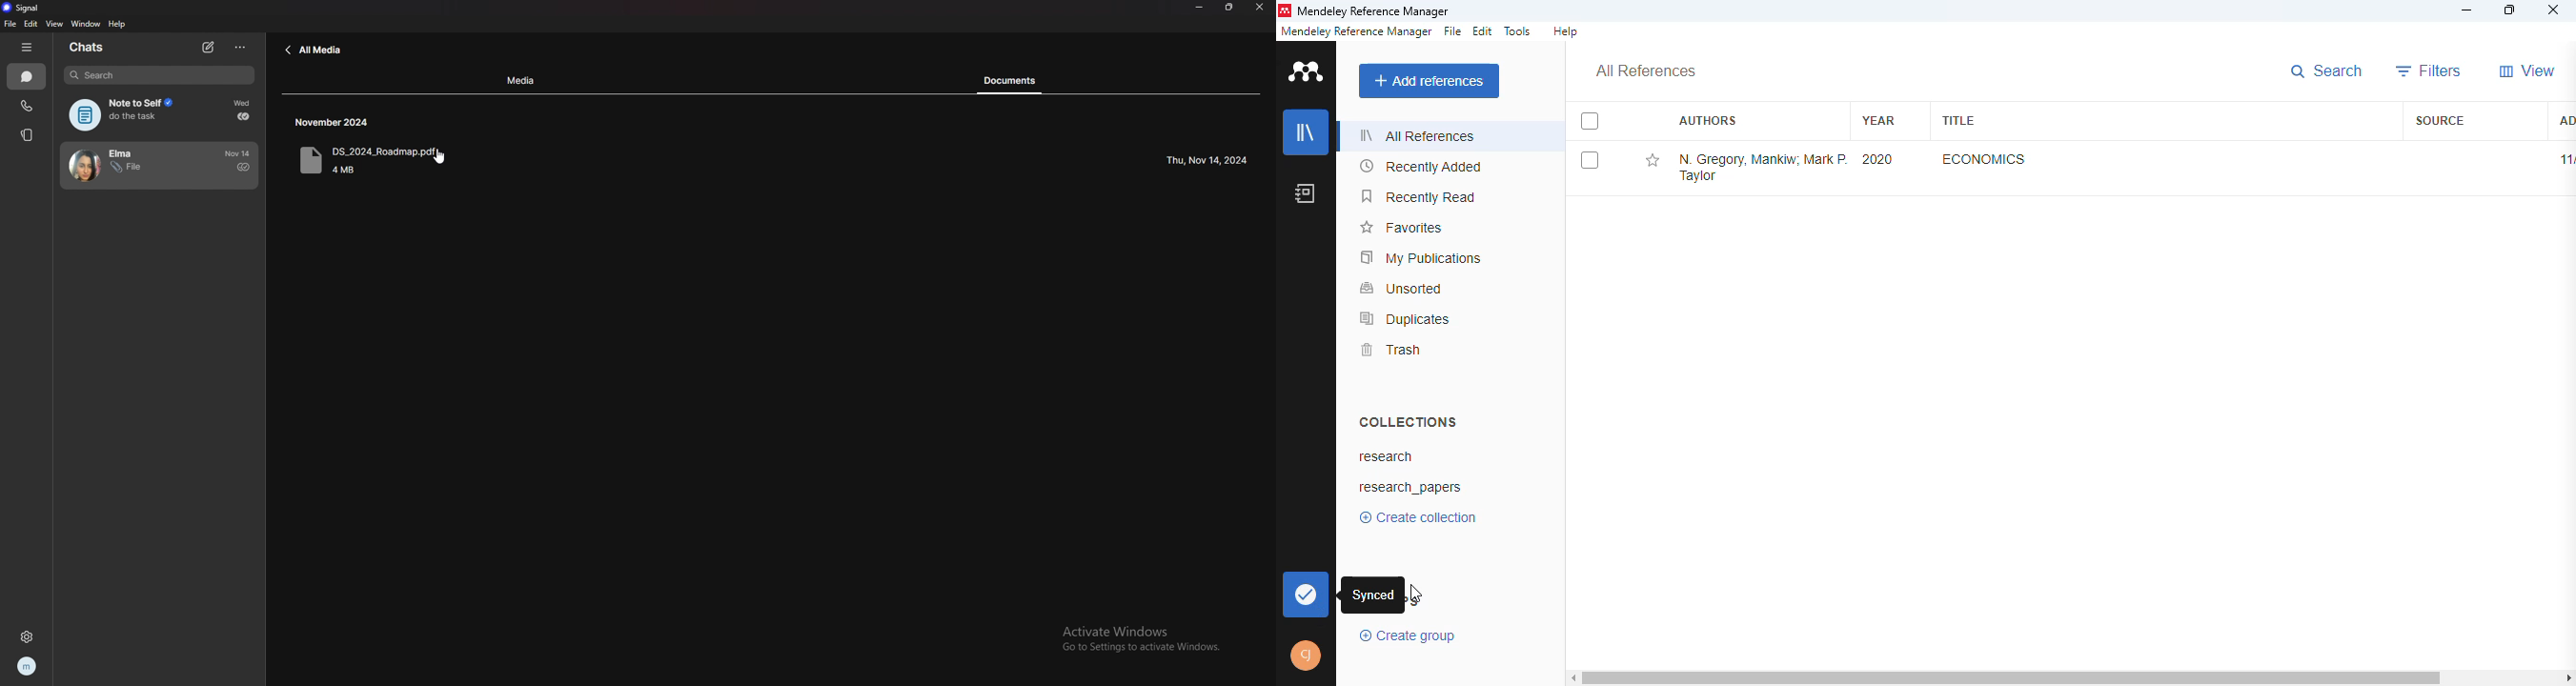 This screenshot has height=700, width=2576. I want to click on media, so click(523, 81).